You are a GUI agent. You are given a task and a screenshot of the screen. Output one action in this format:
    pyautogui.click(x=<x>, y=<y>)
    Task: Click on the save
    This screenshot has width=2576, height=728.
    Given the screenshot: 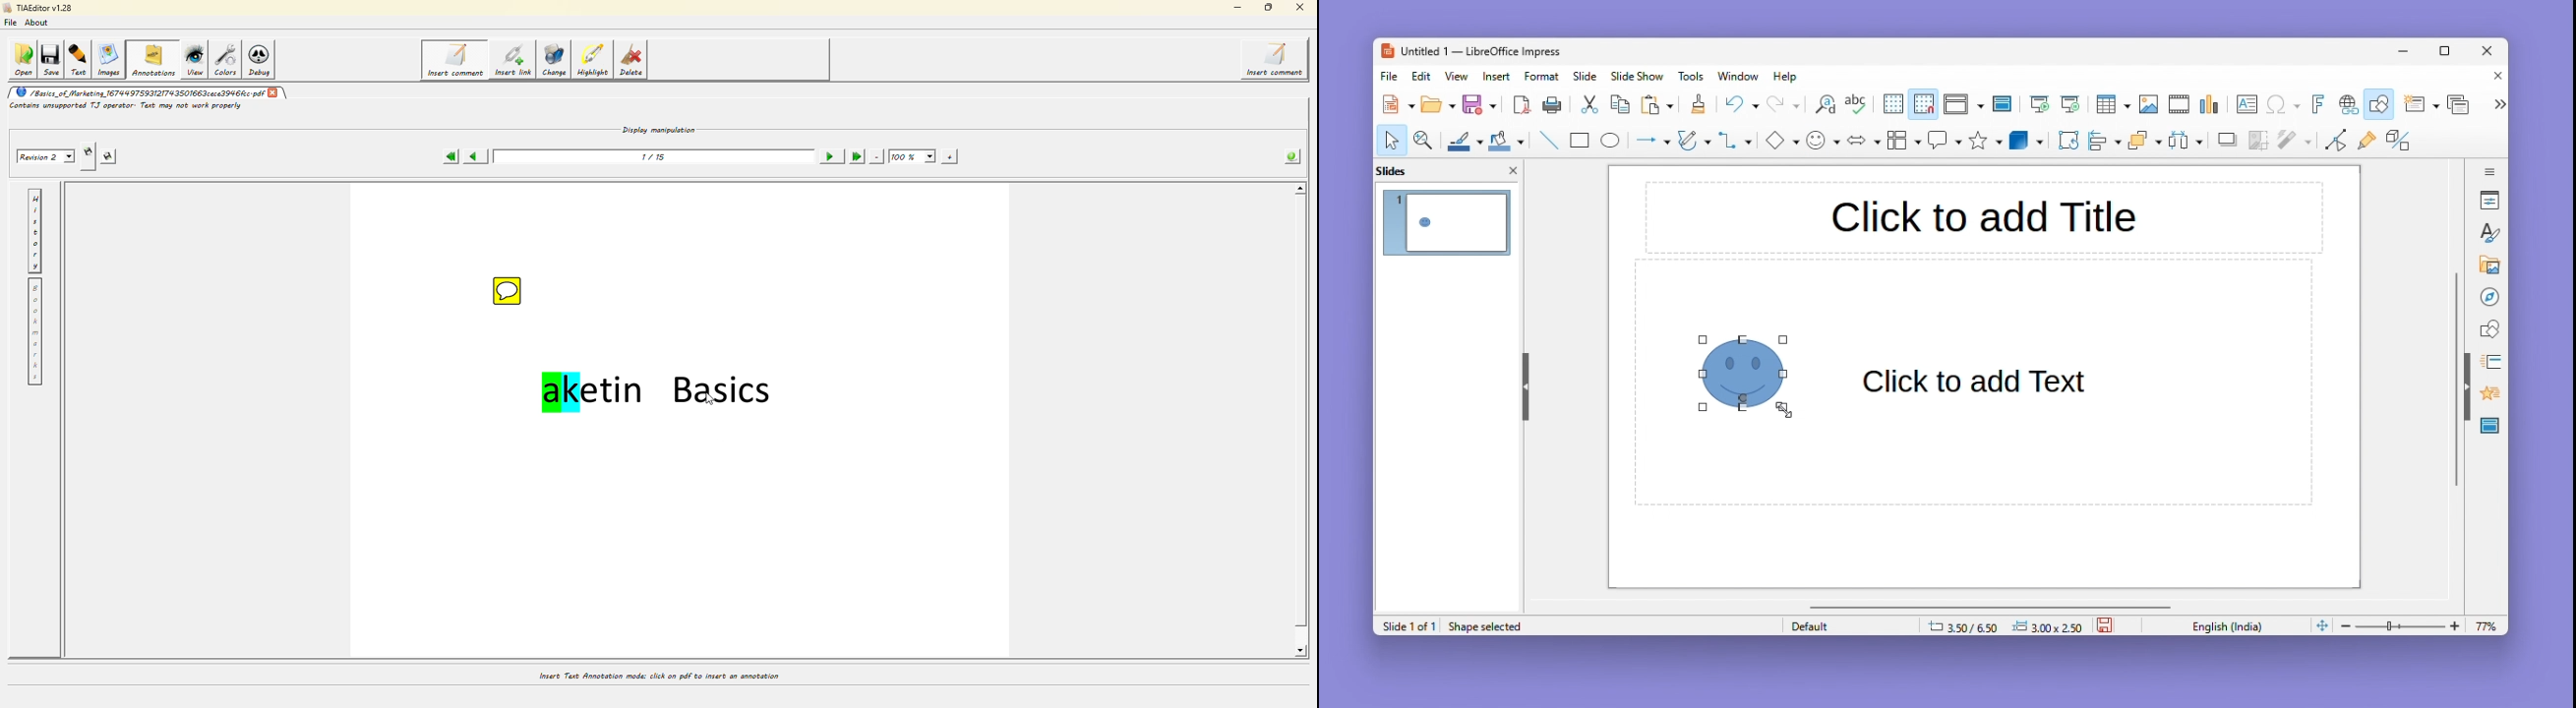 What is the action you would take?
    pyautogui.click(x=2107, y=623)
    